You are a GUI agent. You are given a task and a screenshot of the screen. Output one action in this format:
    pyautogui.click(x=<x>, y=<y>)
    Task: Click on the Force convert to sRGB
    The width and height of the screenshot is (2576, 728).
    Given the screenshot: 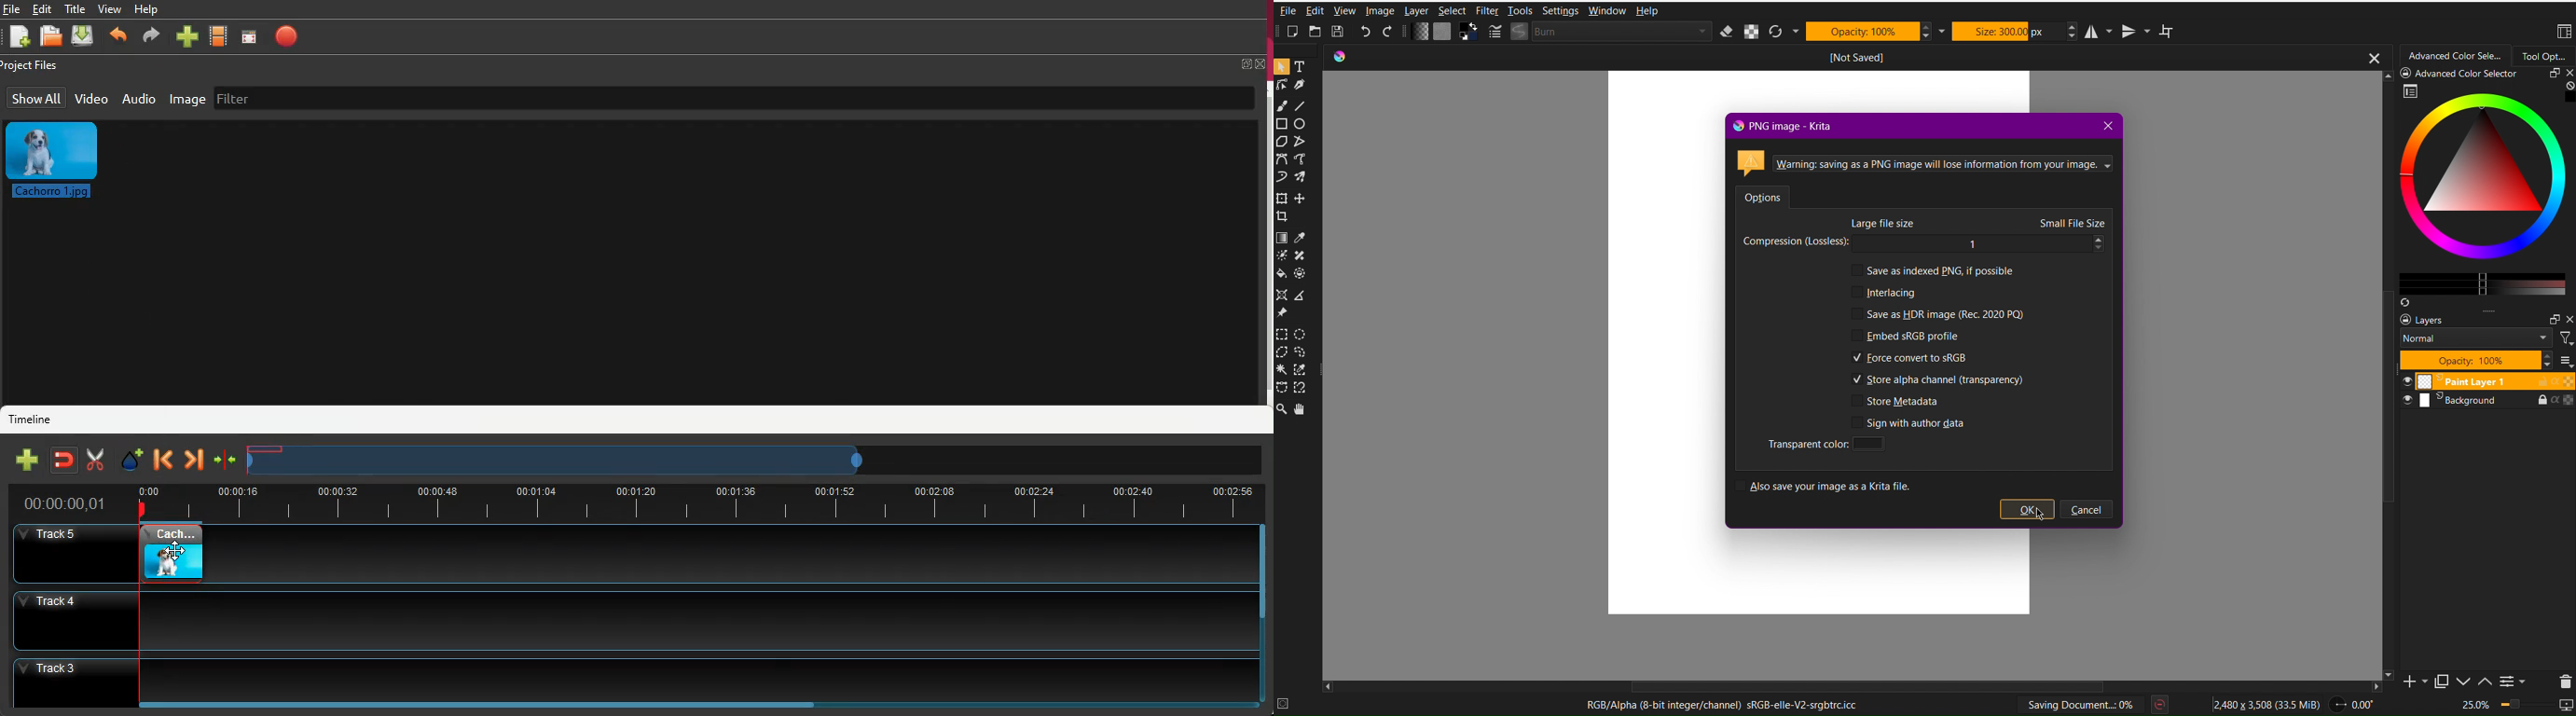 What is the action you would take?
    pyautogui.click(x=1911, y=358)
    